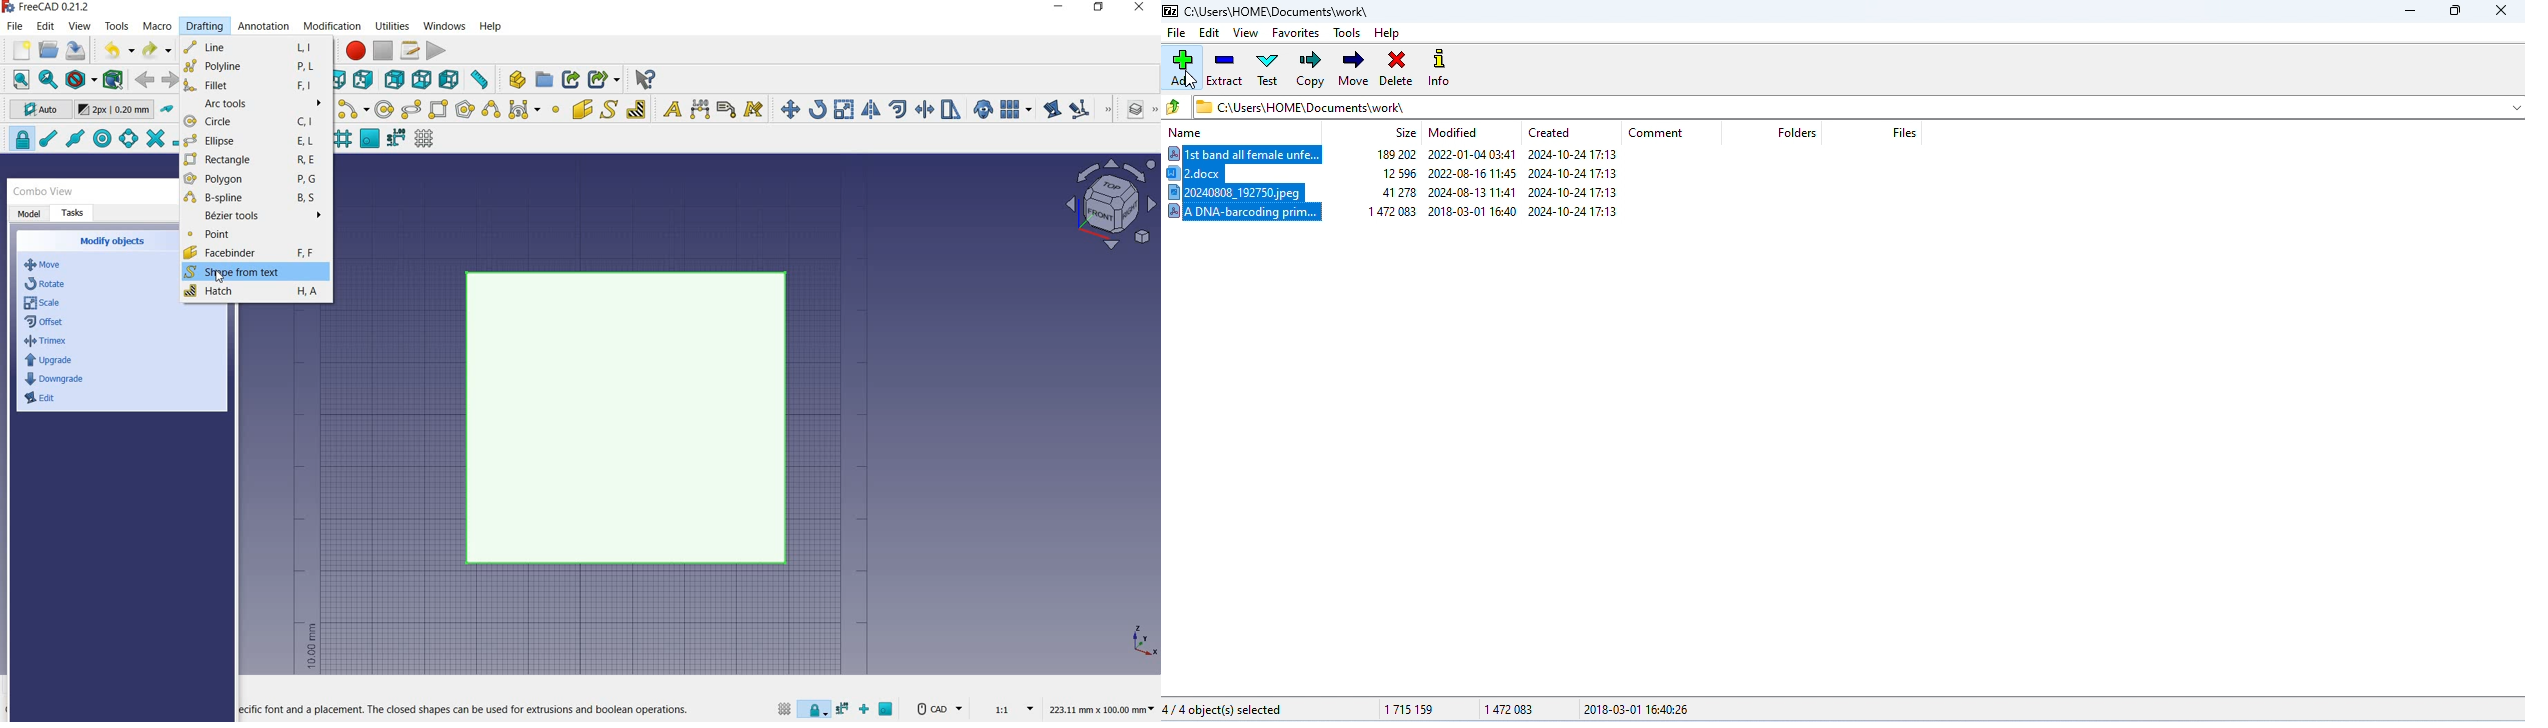 This screenshot has width=2548, height=728. What do you see at coordinates (632, 419) in the screenshot?
I see `object` at bounding box center [632, 419].